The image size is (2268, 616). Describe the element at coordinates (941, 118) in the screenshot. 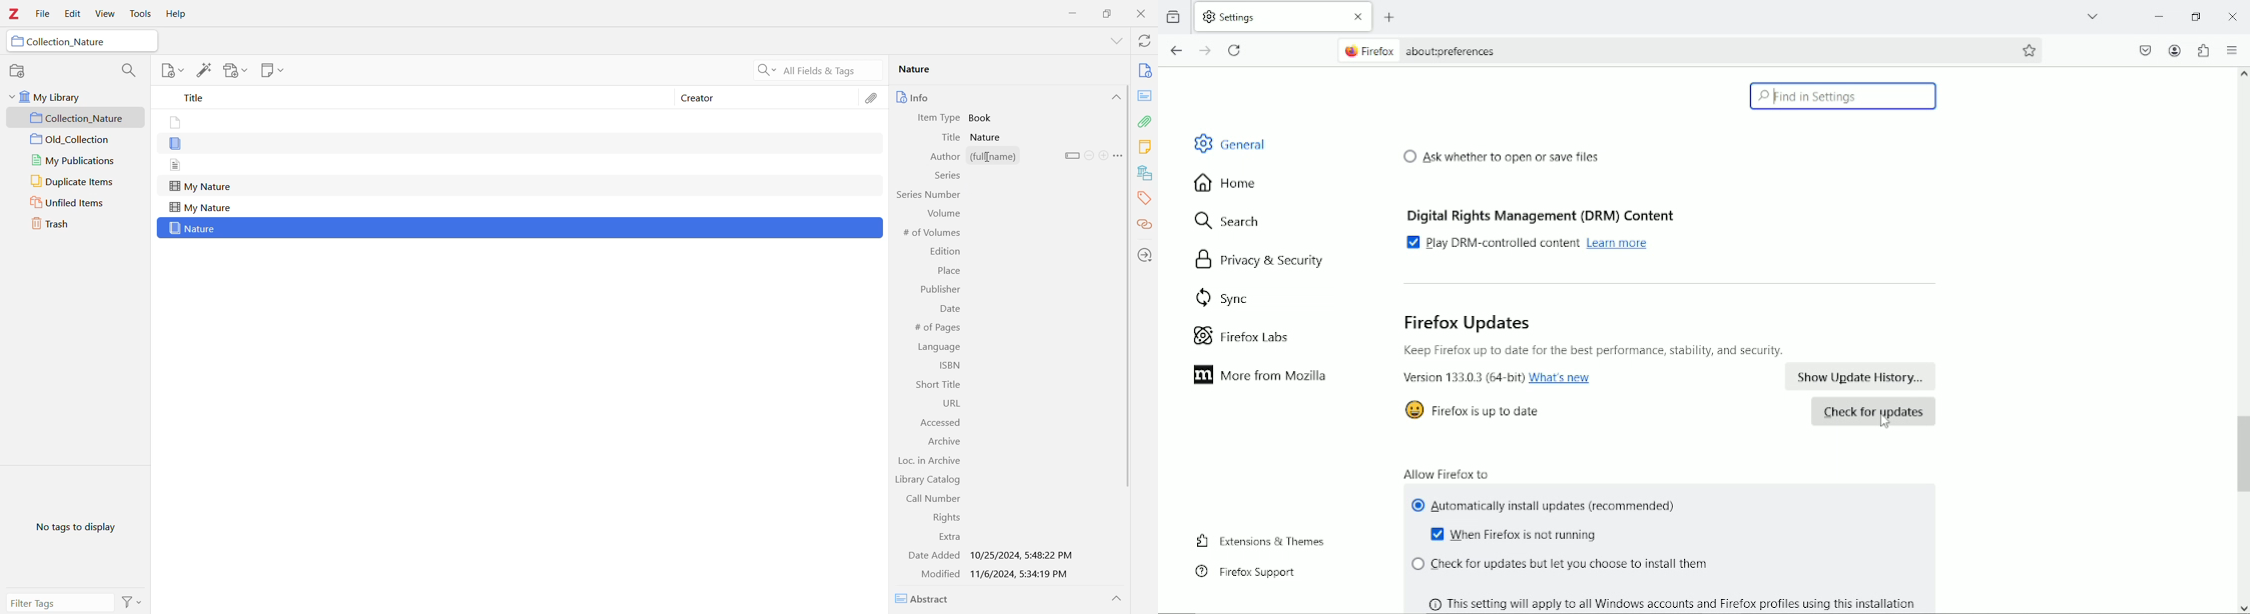

I see `Item Type` at that location.